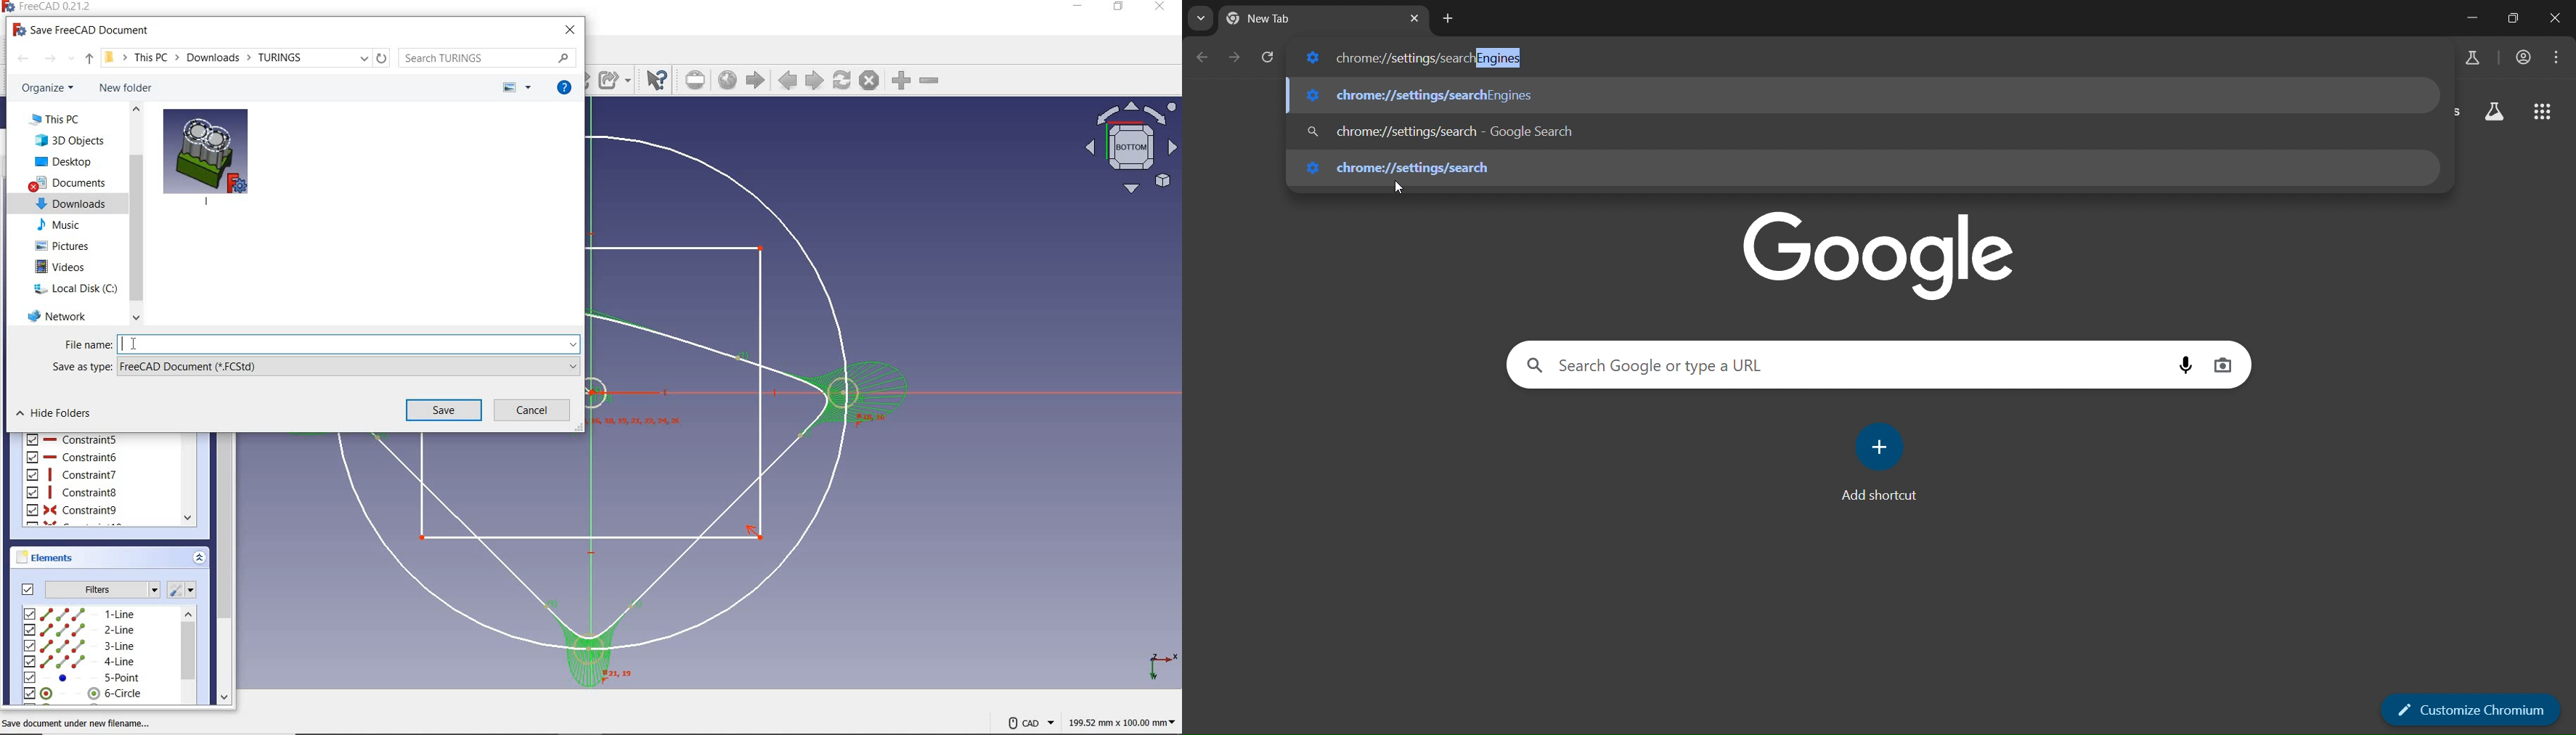 The width and height of the screenshot is (2576, 756). I want to click on search labs, so click(2496, 110).